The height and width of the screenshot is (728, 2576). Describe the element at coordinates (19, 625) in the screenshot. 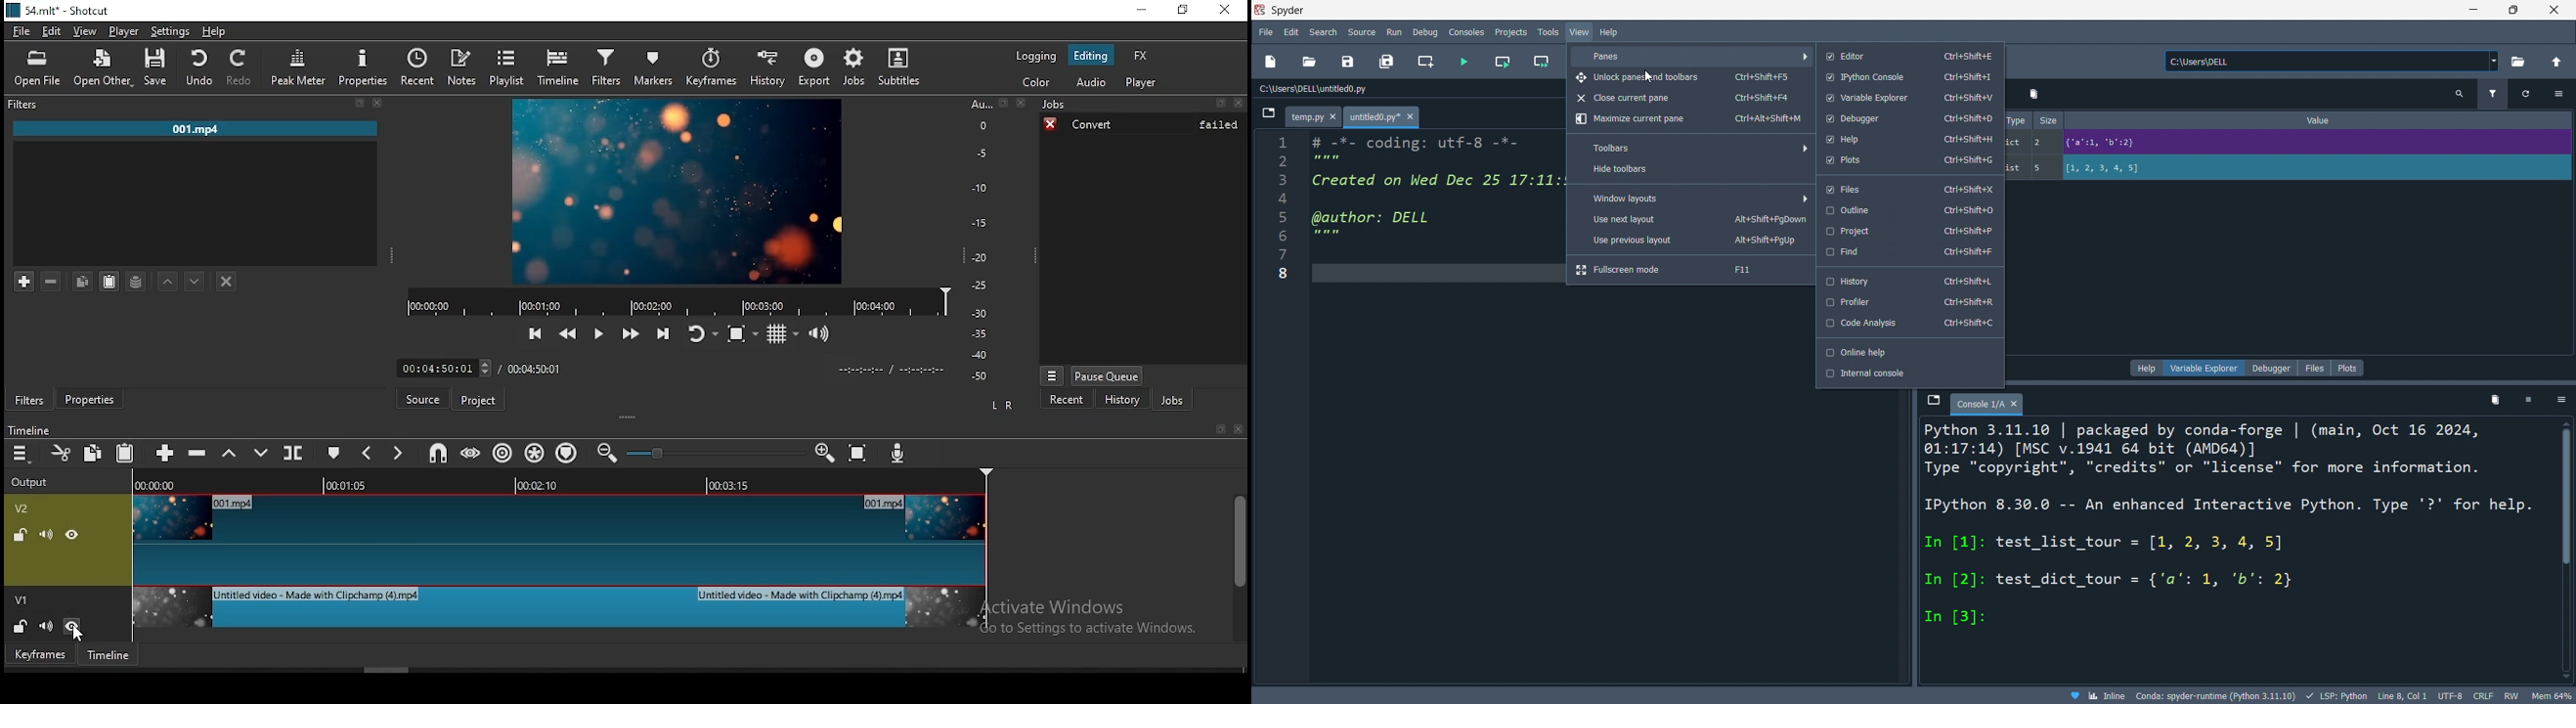

I see `(un)lock` at that location.